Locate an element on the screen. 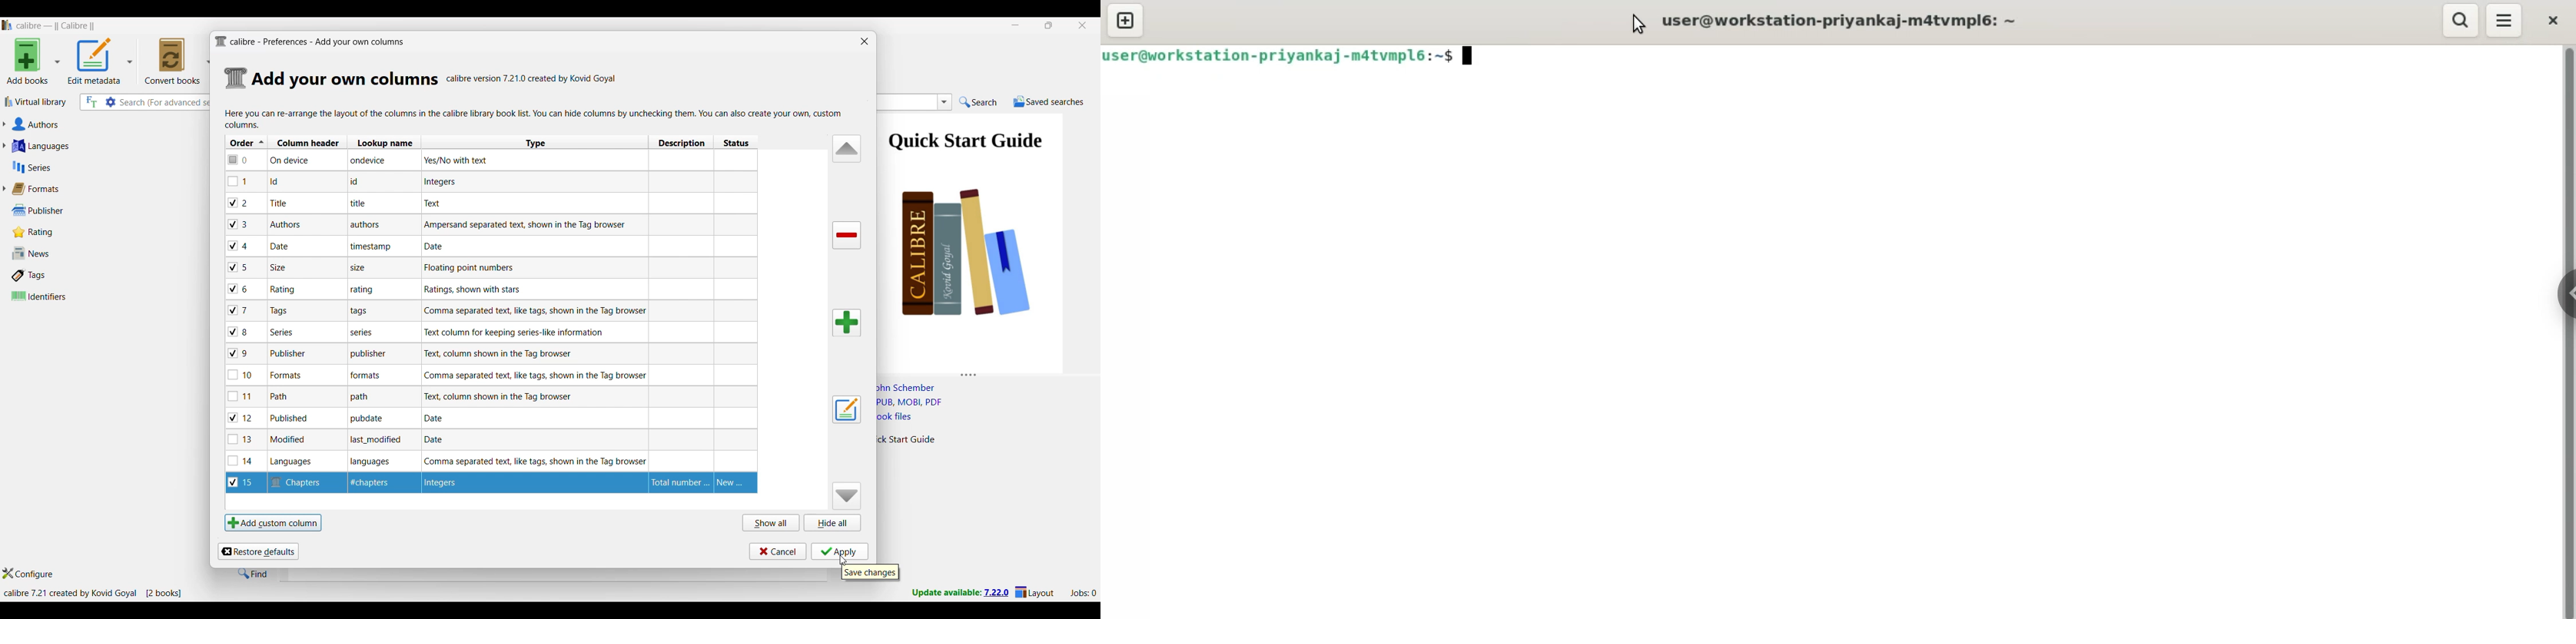 The width and height of the screenshot is (2576, 644). Note is located at coordinates (287, 354).